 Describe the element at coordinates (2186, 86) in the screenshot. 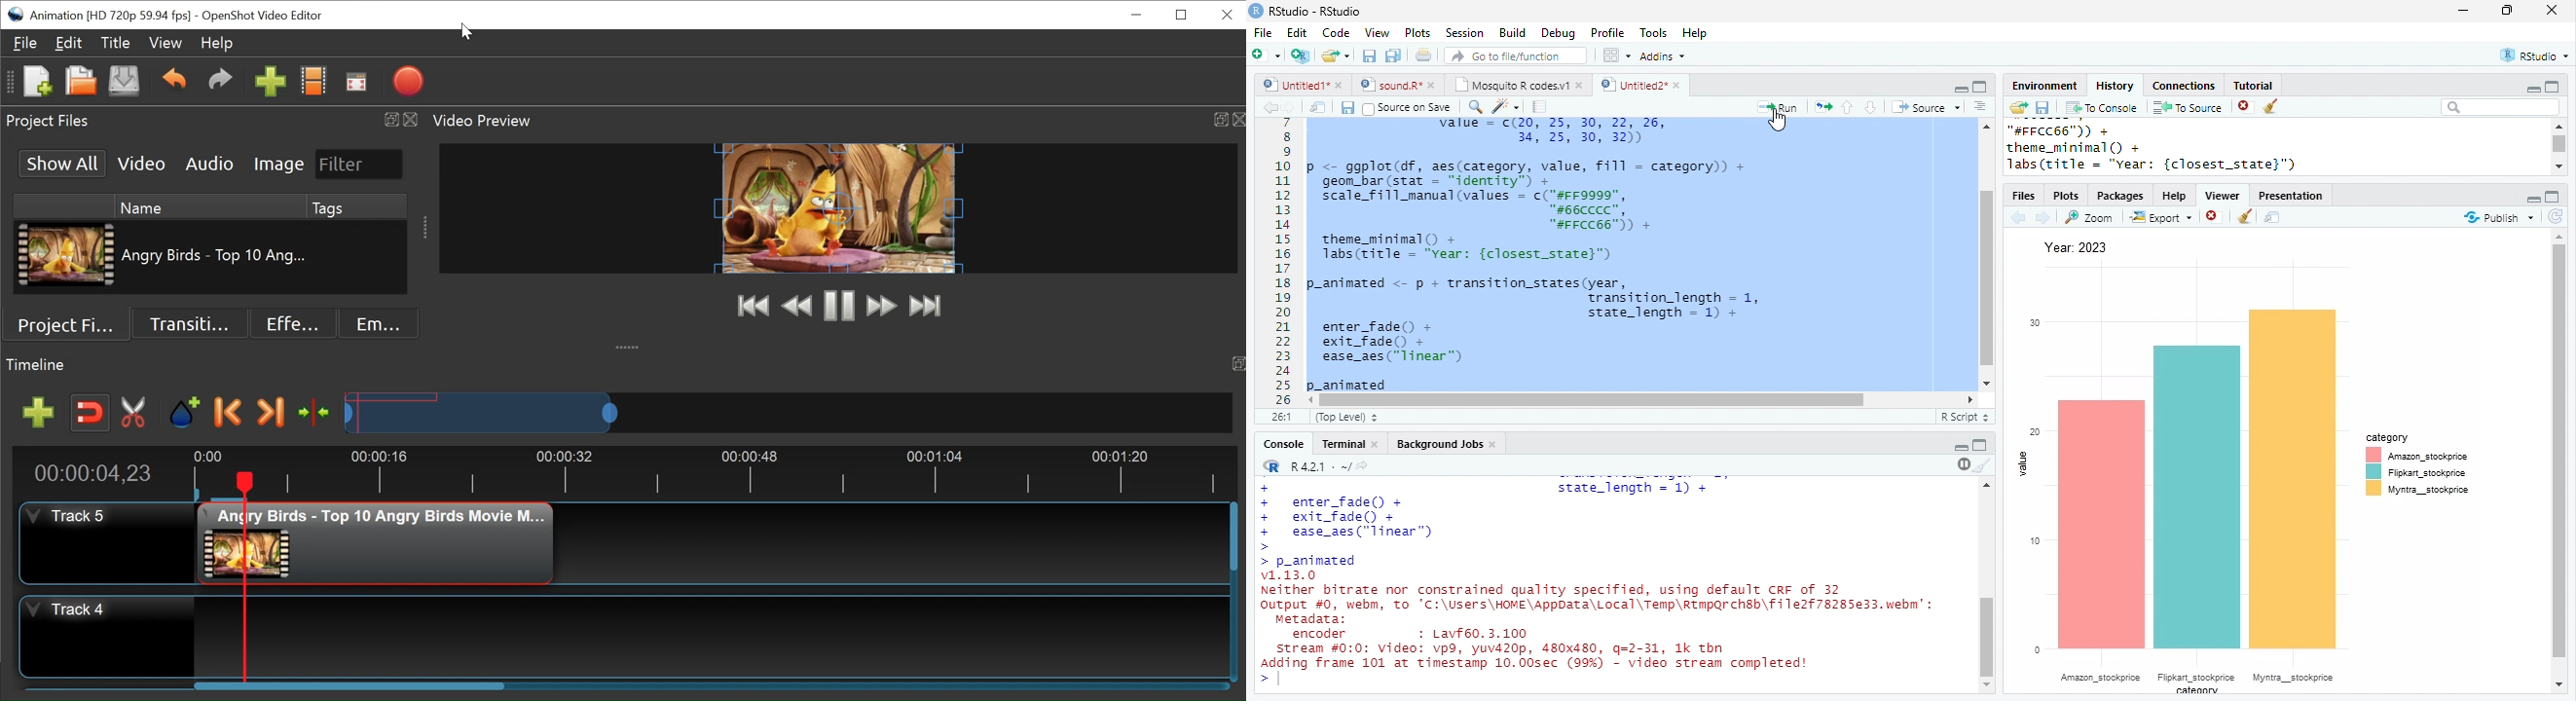

I see `Connections` at that location.